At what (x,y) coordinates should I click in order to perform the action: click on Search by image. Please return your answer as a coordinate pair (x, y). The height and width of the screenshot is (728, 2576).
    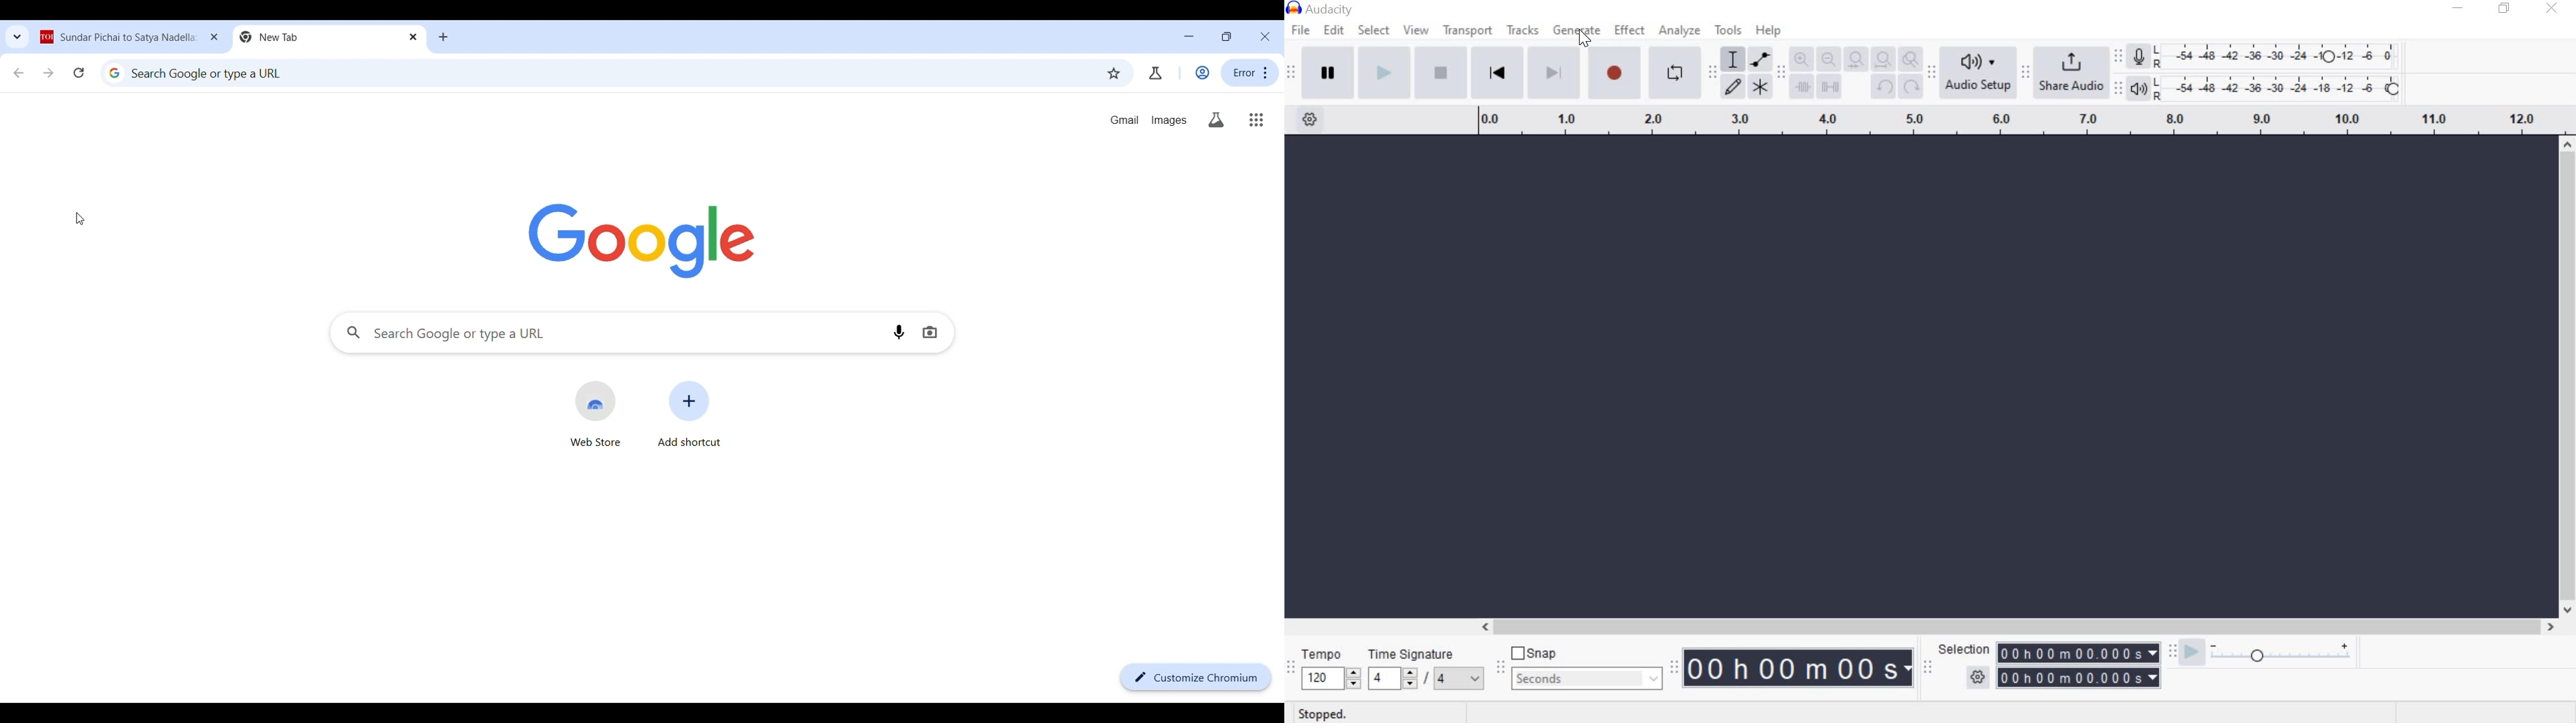
    Looking at the image, I should click on (930, 332).